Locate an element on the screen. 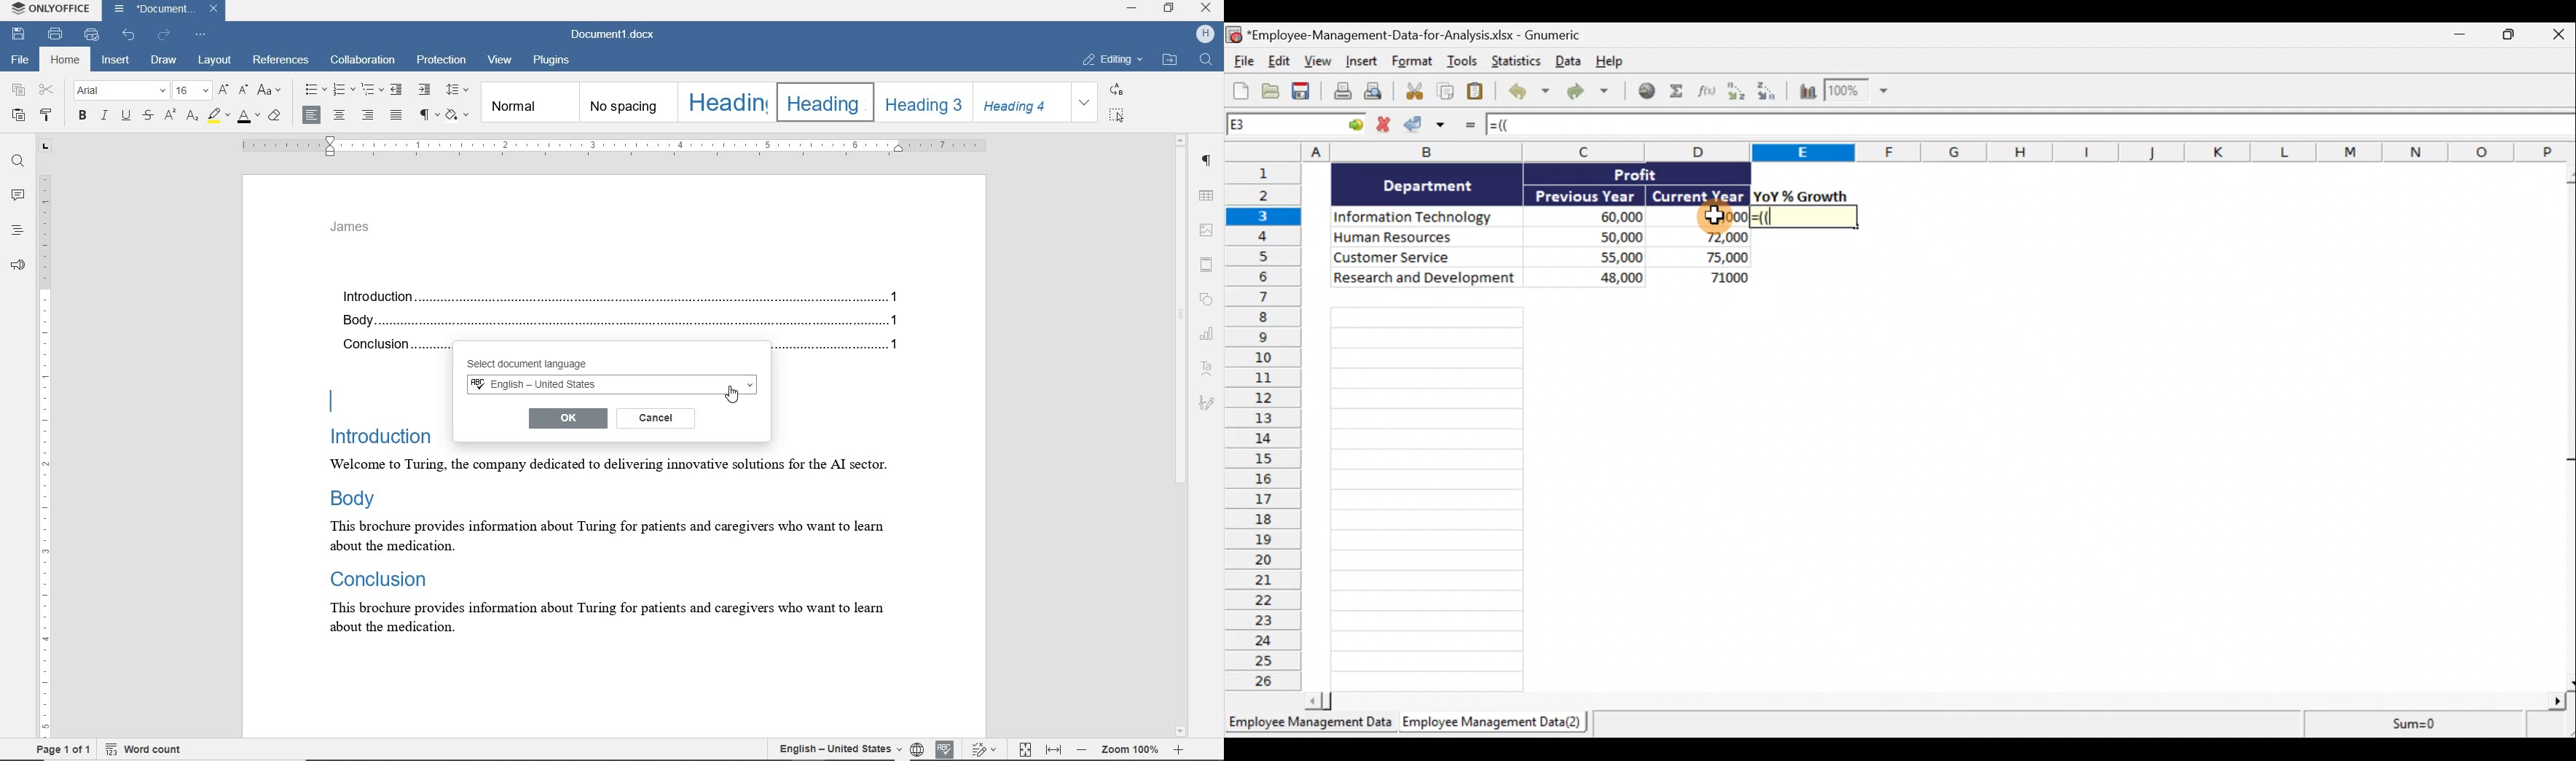 The height and width of the screenshot is (784, 2576). align right is located at coordinates (370, 117).